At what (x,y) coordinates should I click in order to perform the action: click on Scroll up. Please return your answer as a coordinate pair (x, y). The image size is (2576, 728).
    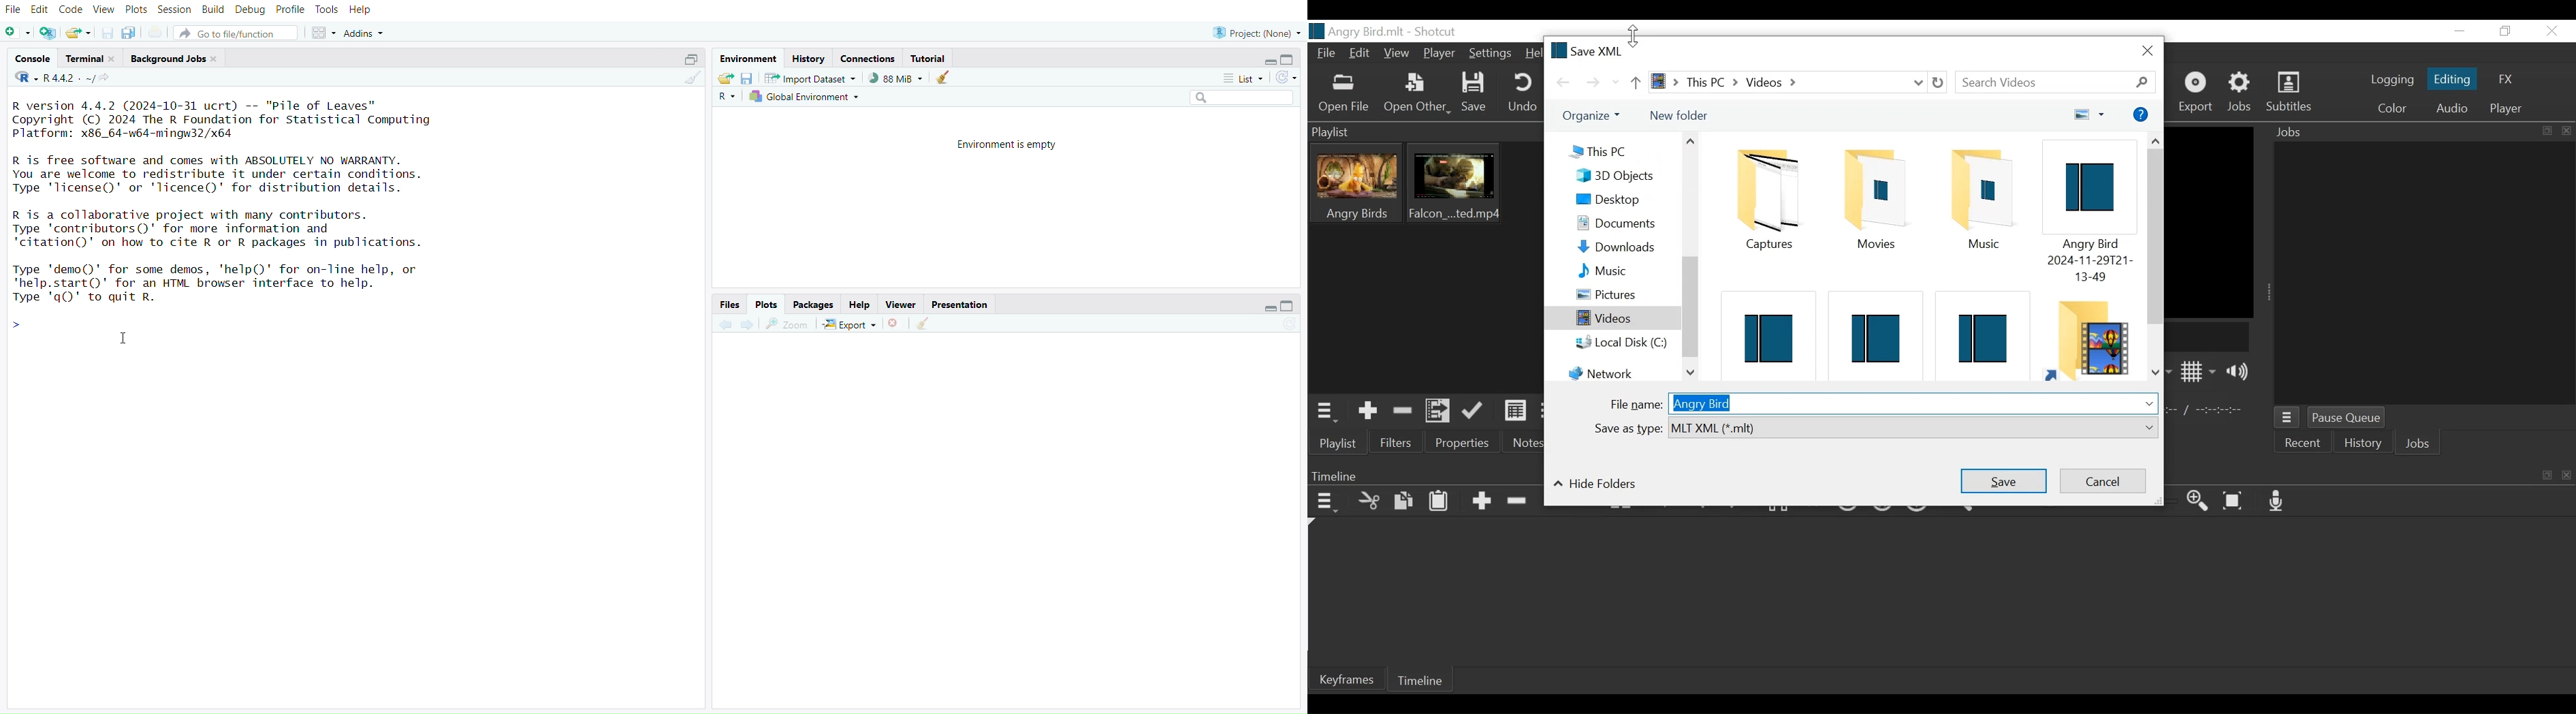
    Looking at the image, I should click on (1689, 141).